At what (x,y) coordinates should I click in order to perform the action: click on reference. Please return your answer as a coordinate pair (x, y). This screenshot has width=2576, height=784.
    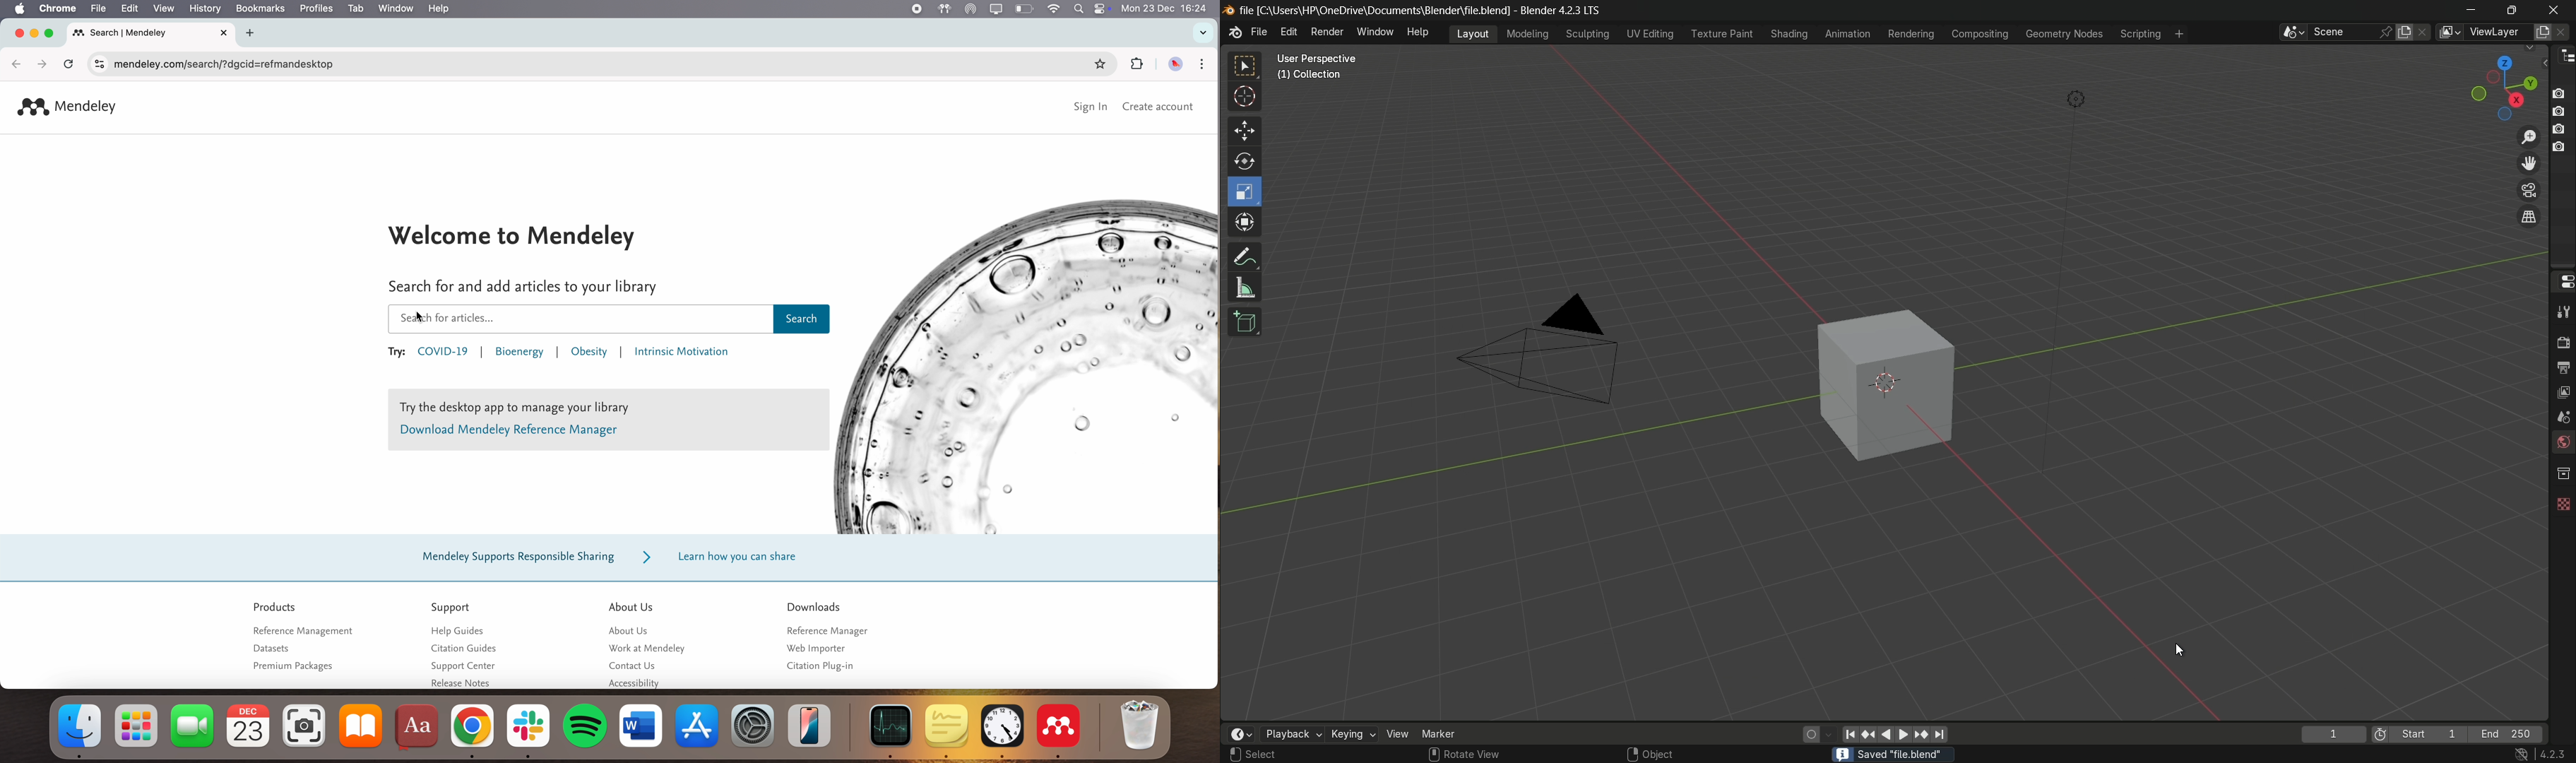
    Looking at the image, I should click on (302, 630).